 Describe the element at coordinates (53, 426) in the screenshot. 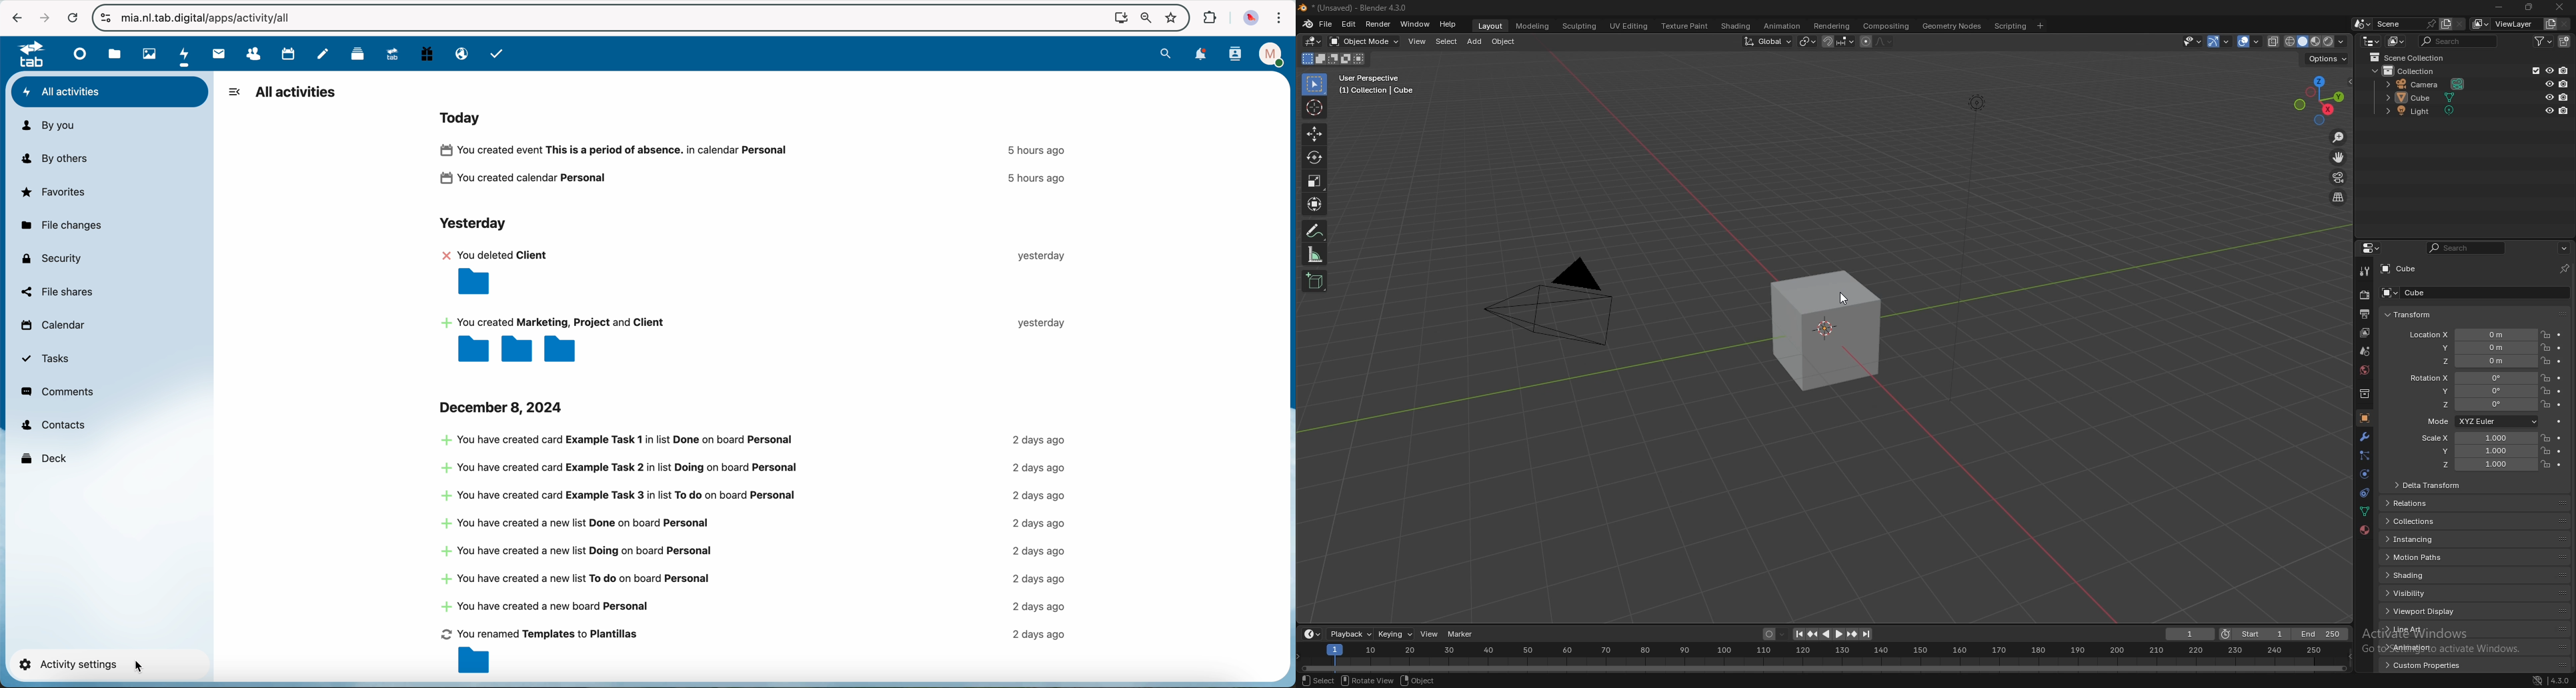

I see `contacts` at that location.